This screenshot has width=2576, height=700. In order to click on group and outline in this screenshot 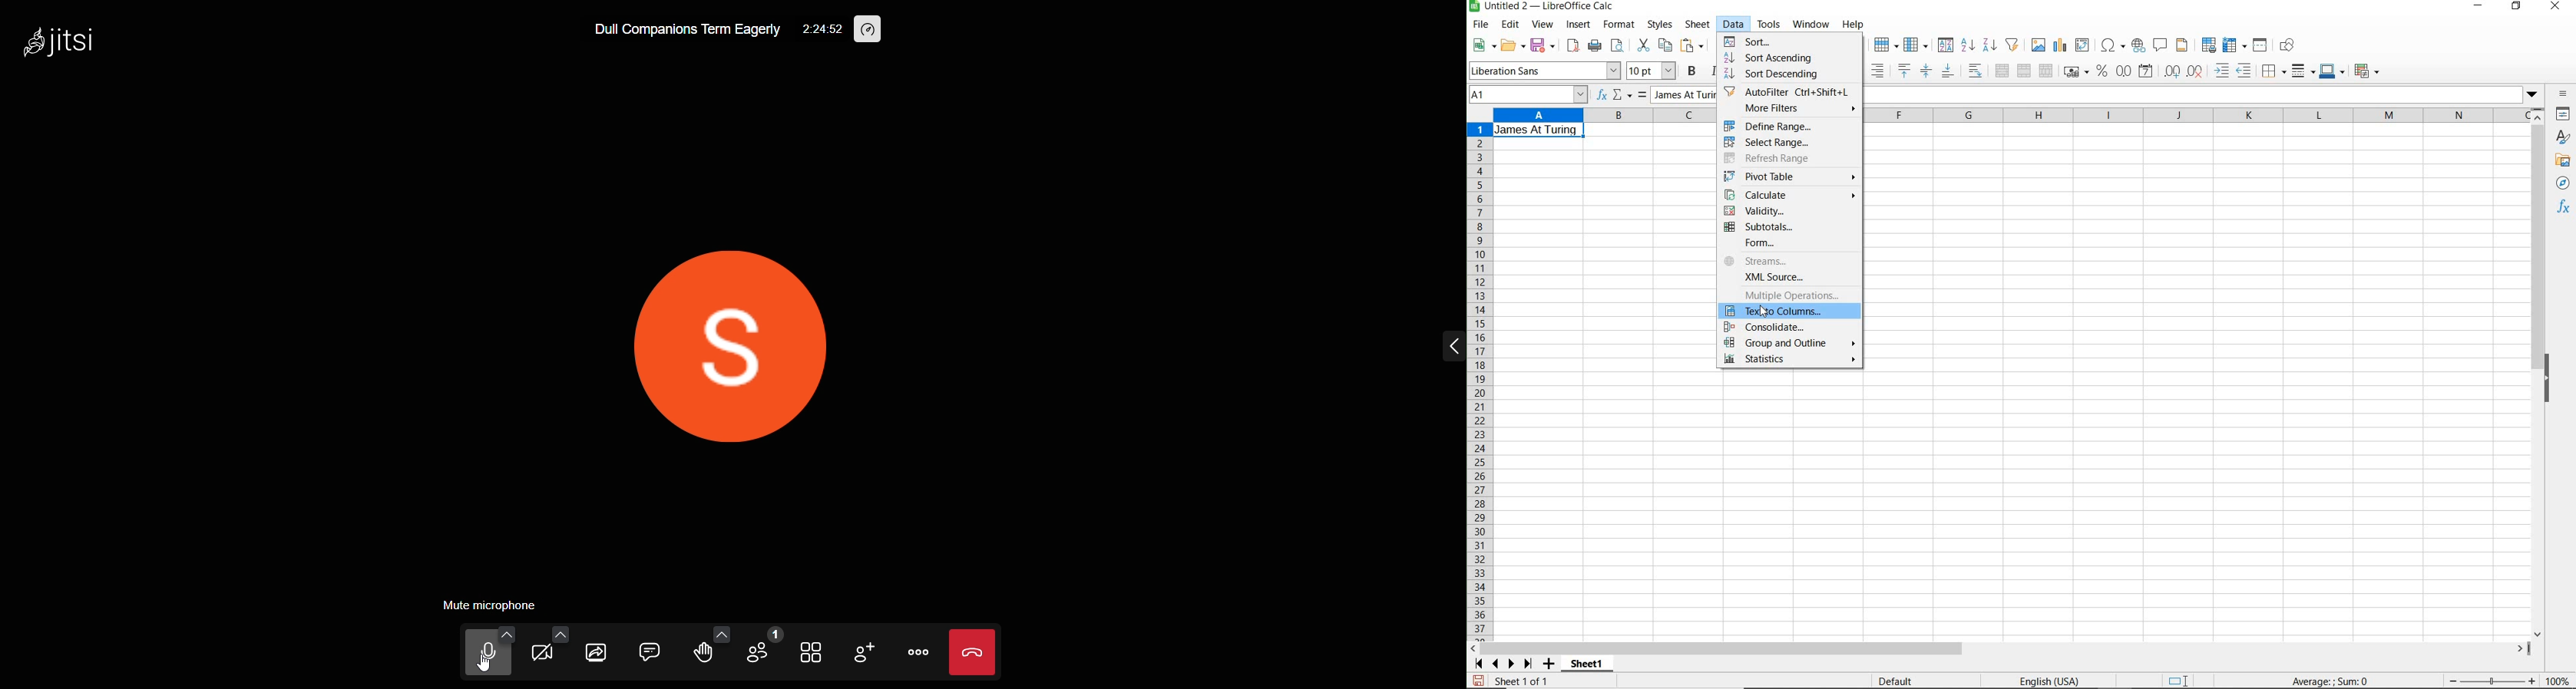, I will do `click(1788, 345)`.